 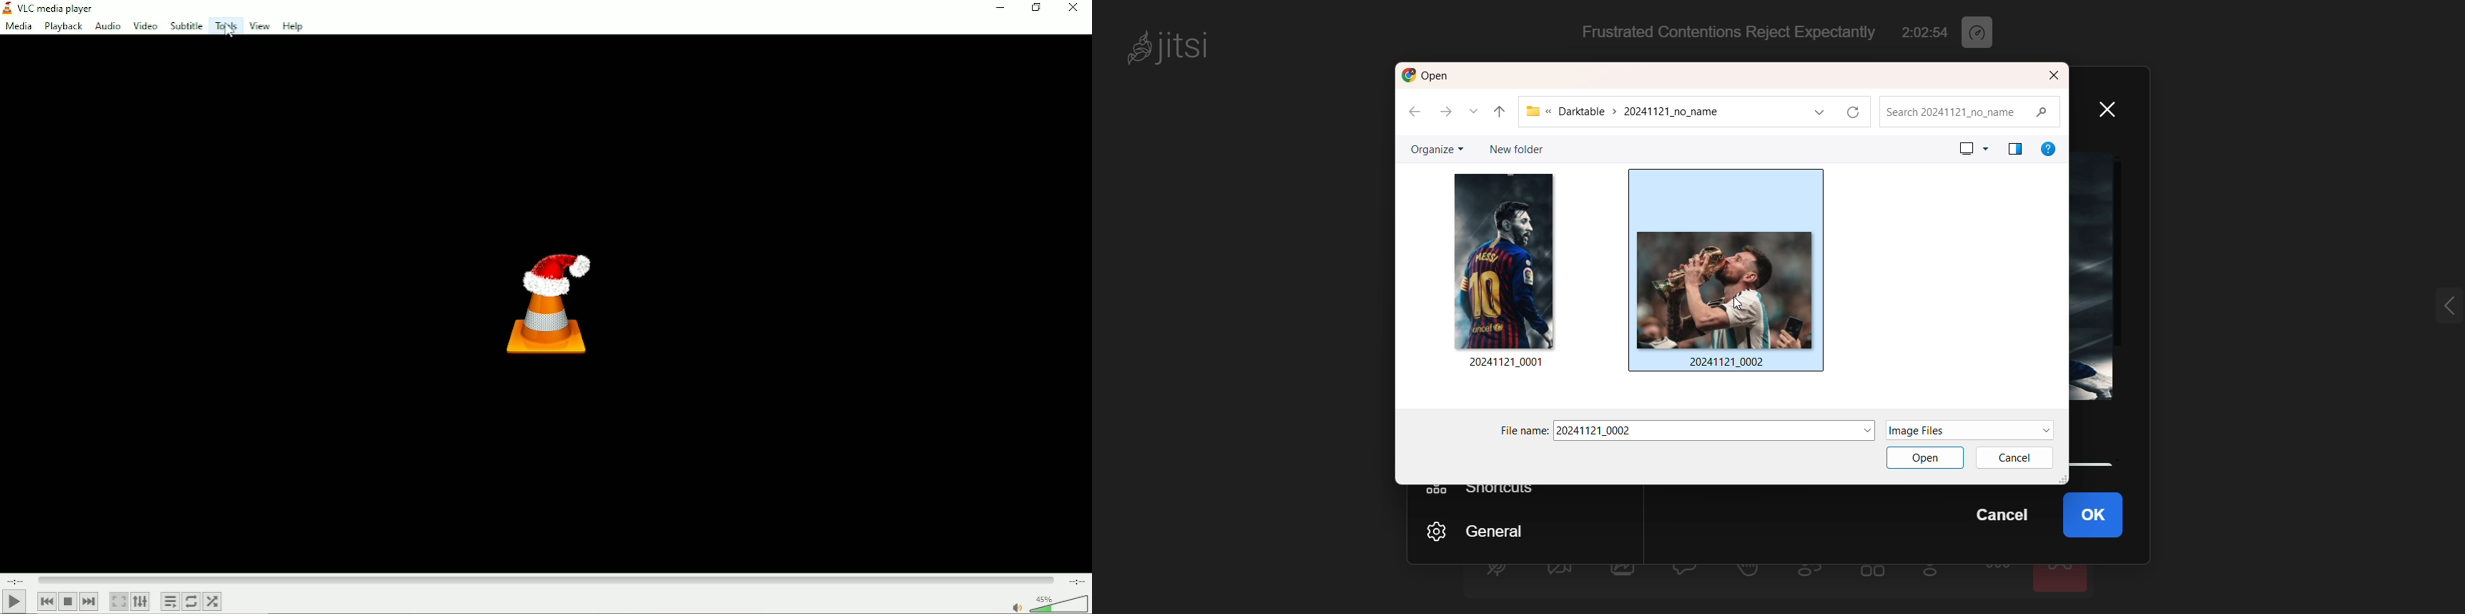 What do you see at coordinates (1874, 576) in the screenshot?
I see `toggle view` at bounding box center [1874, 576].